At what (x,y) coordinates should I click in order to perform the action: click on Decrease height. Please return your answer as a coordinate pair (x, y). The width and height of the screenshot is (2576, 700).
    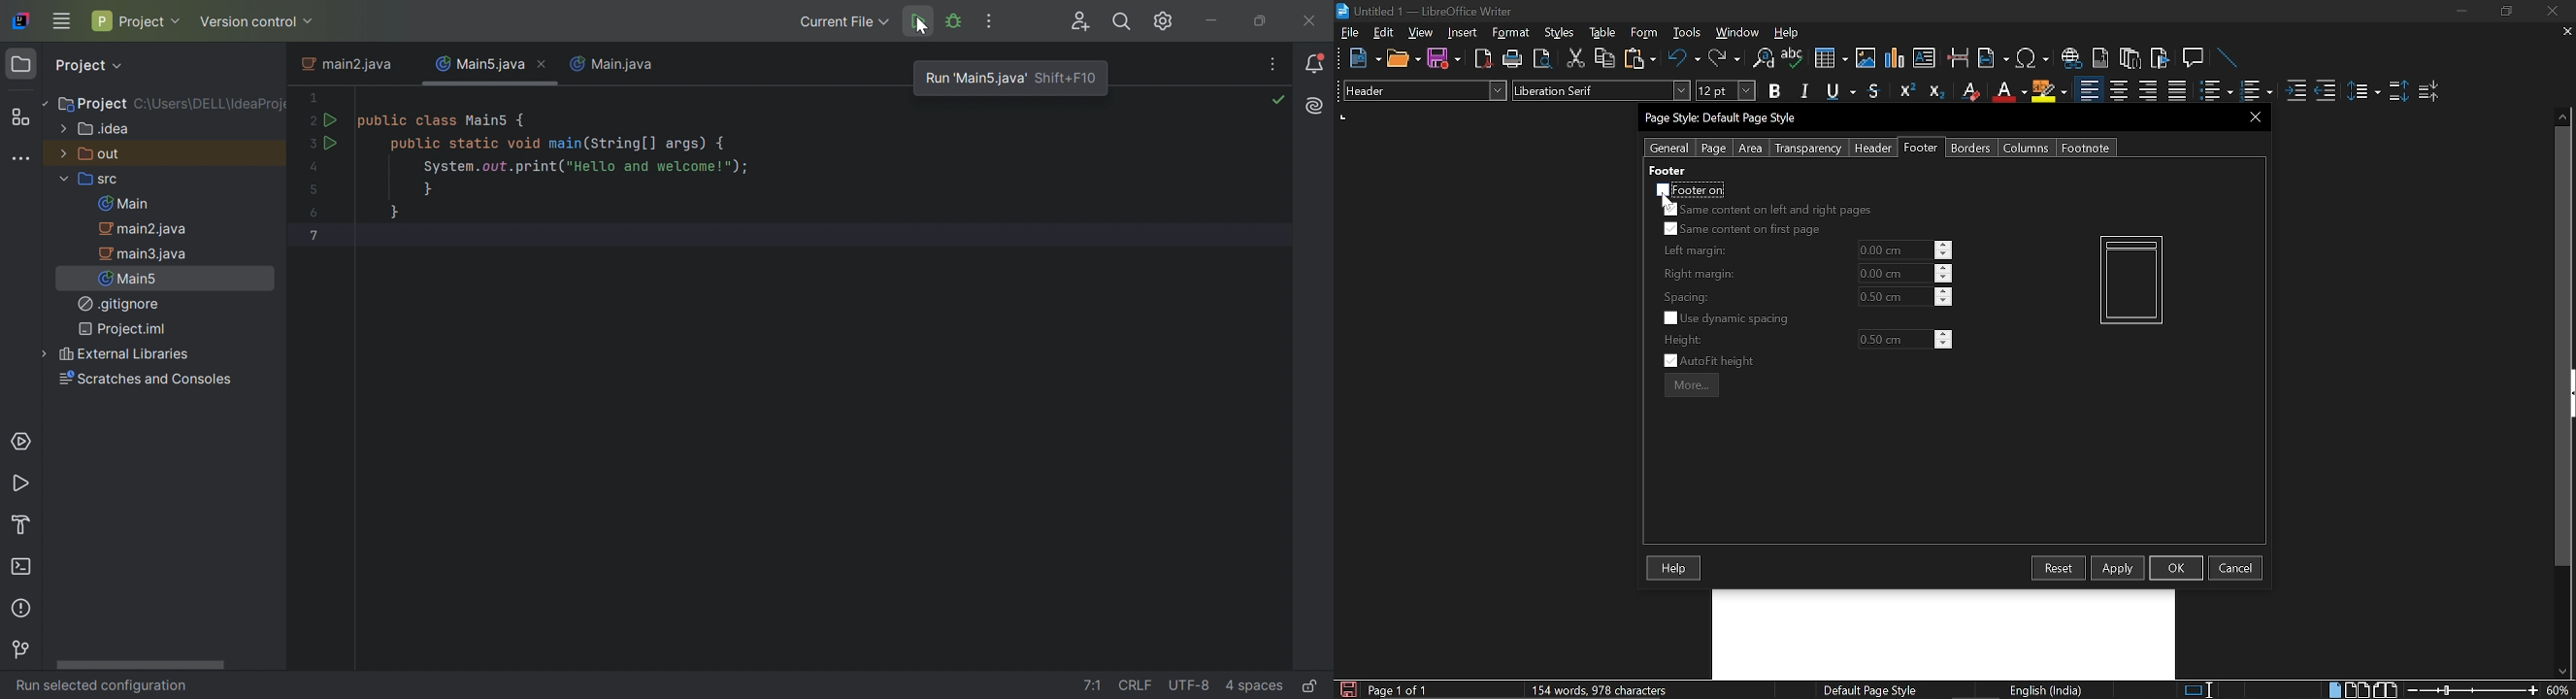
    Looking at the image, I should click on (1945, 344).